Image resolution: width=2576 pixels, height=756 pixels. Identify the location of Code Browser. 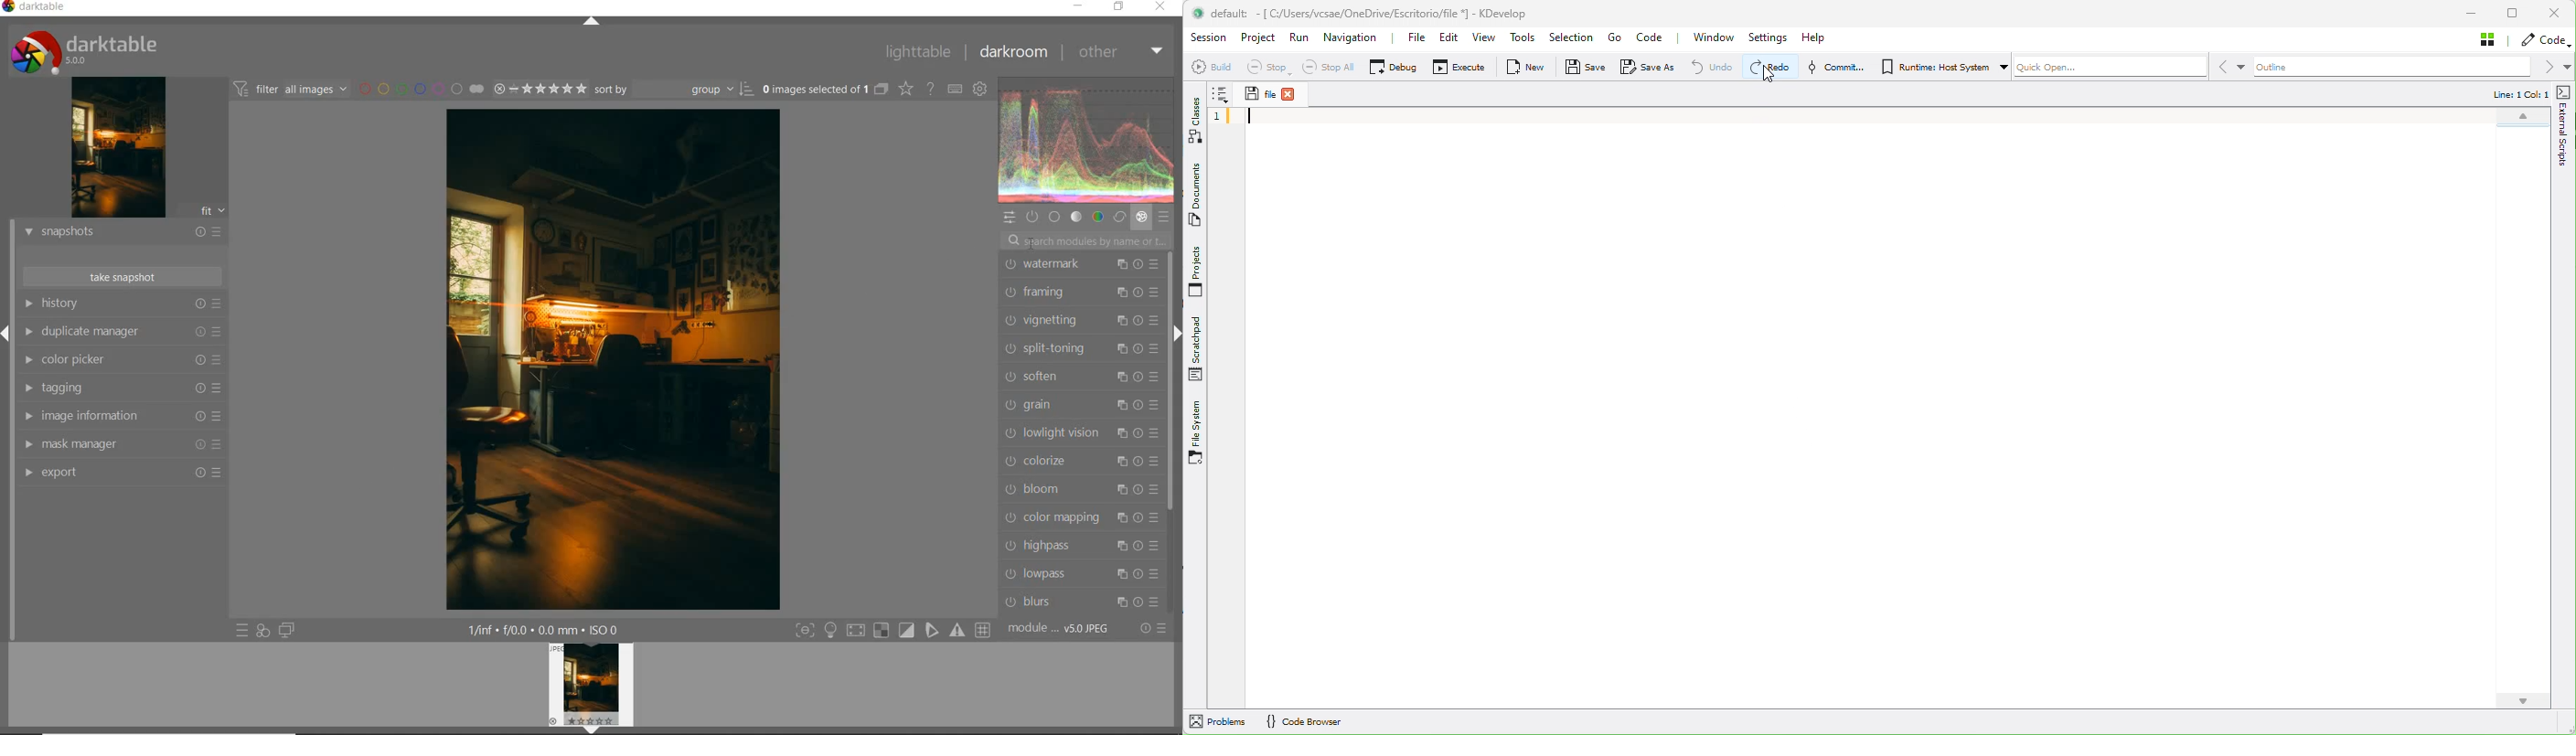
(1307, 722).